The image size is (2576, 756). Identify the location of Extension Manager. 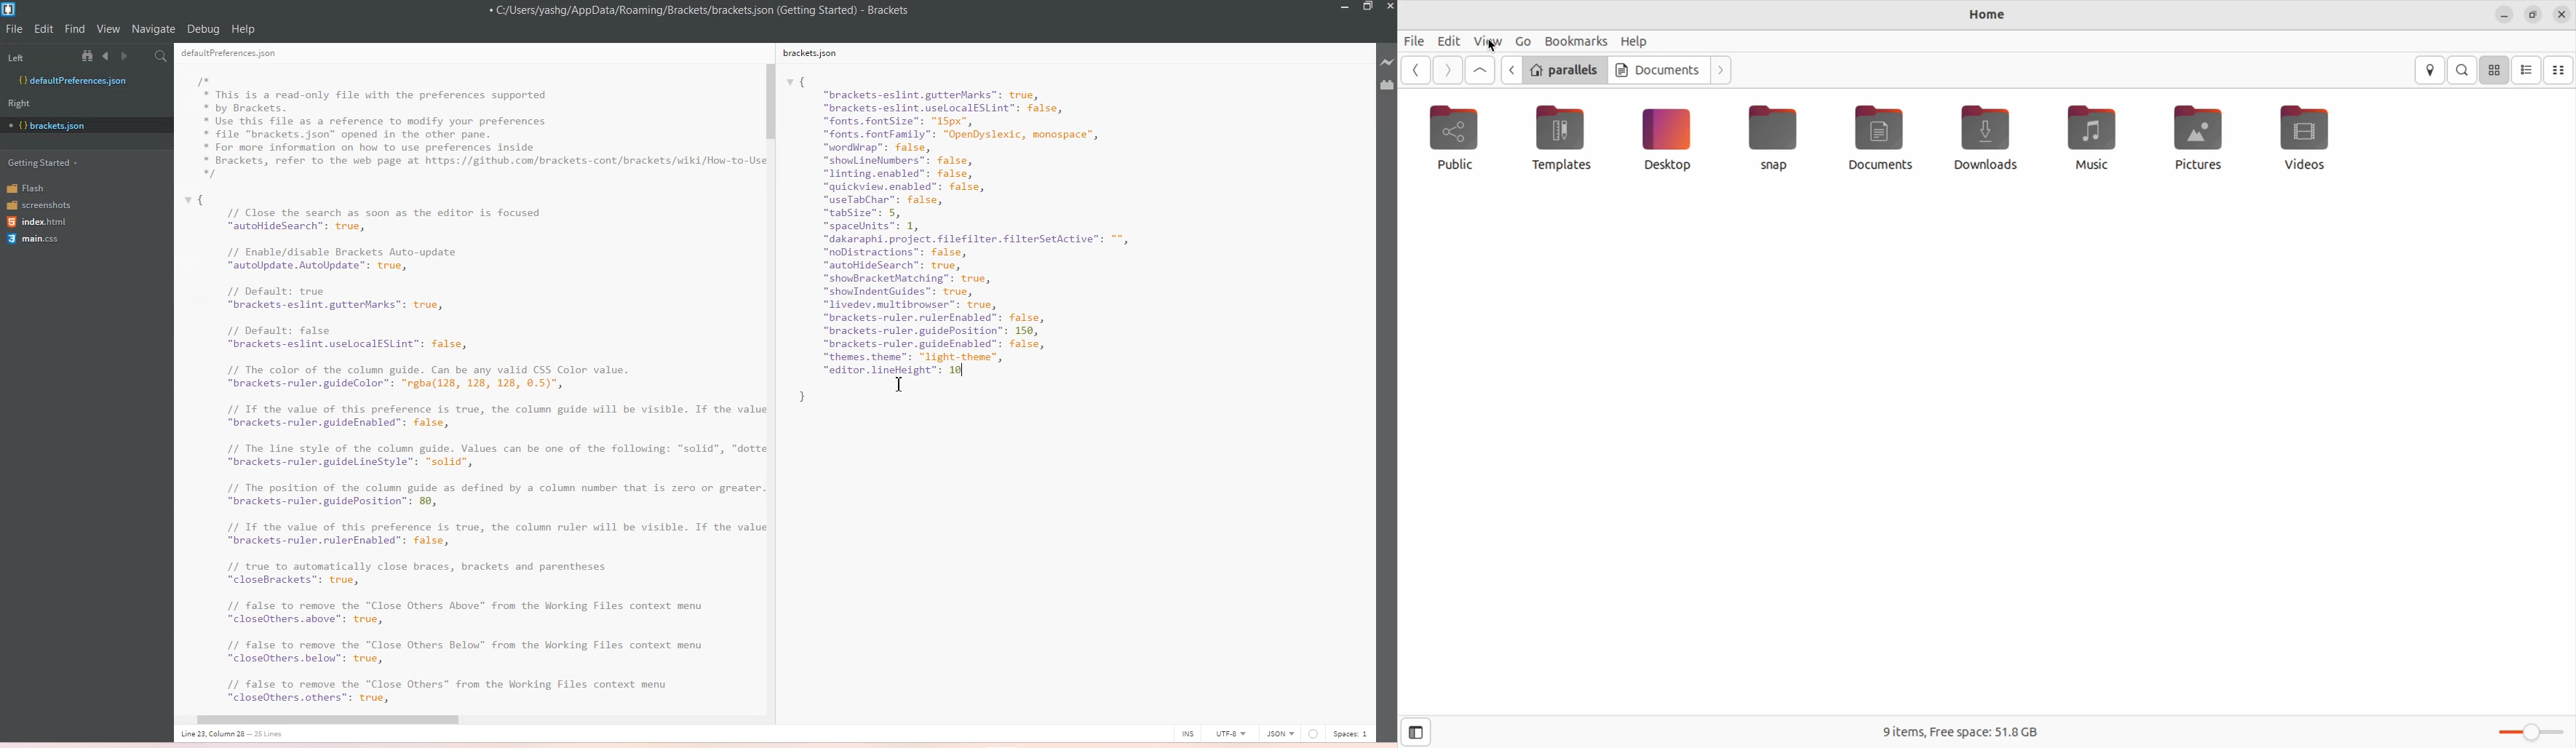
(1387, 85).